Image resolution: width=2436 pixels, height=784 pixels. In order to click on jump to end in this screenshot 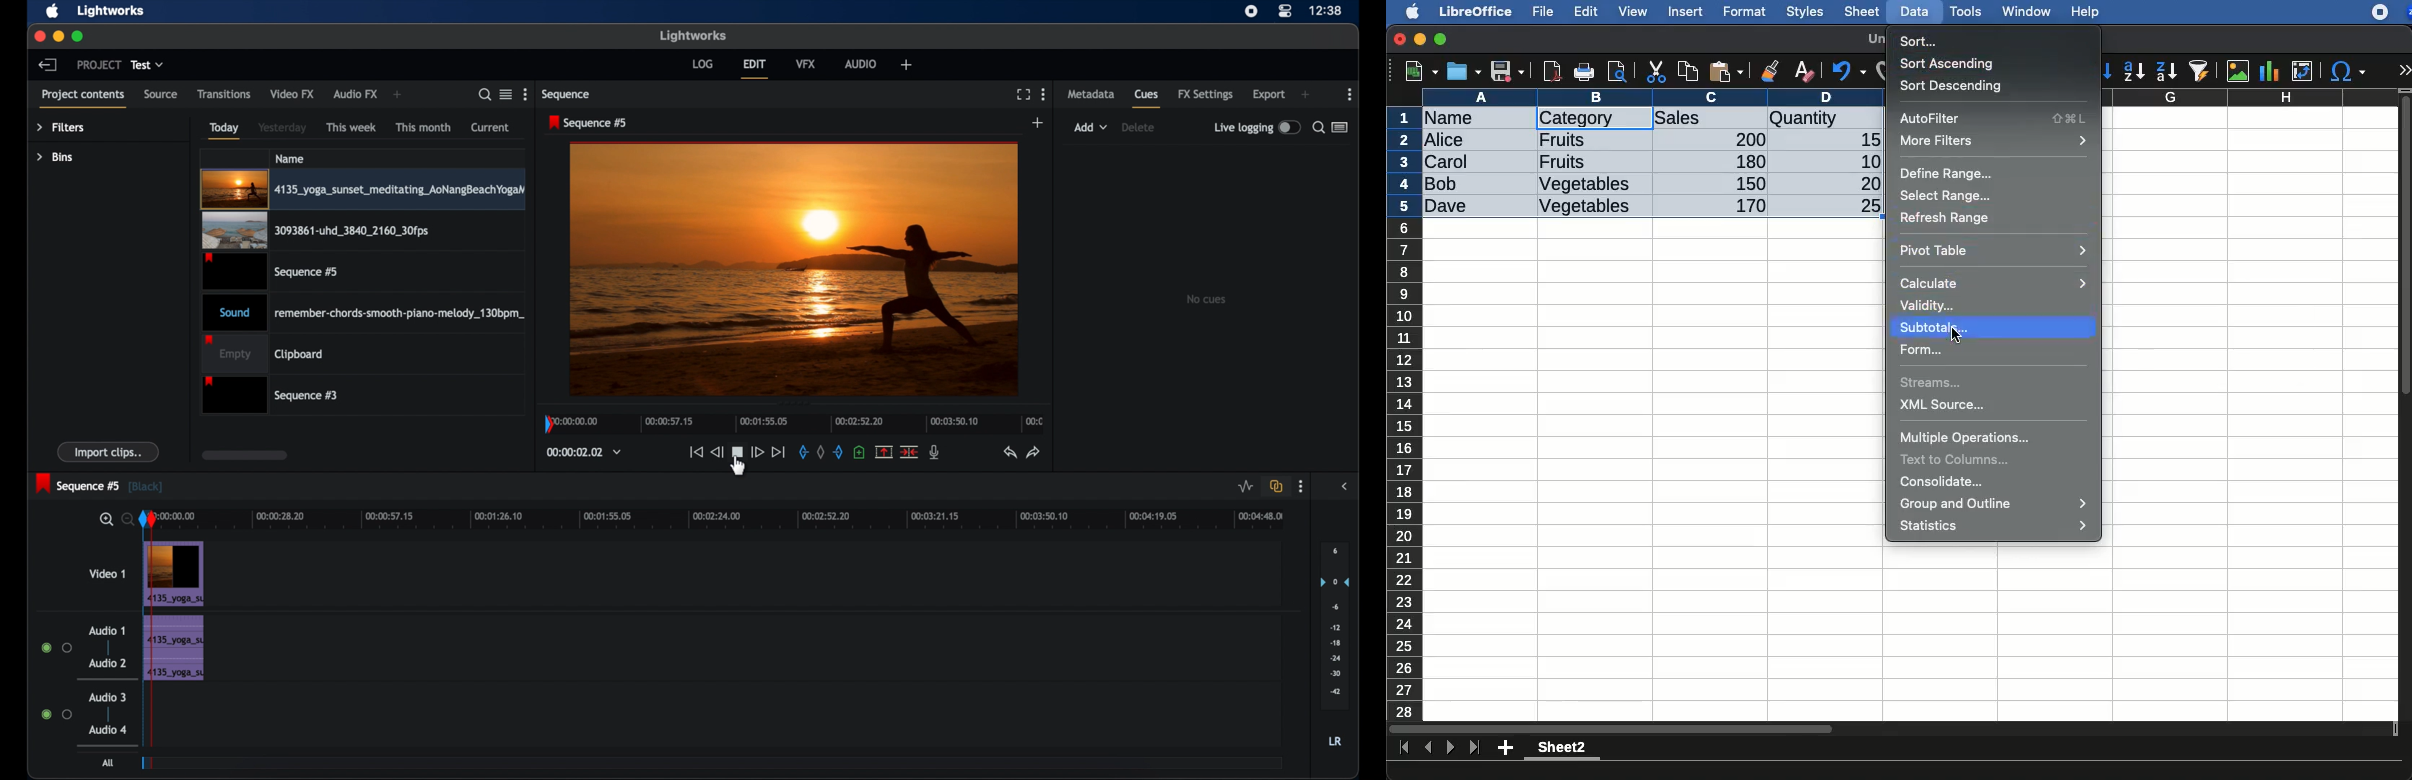, I will do `click(779, 451)`.